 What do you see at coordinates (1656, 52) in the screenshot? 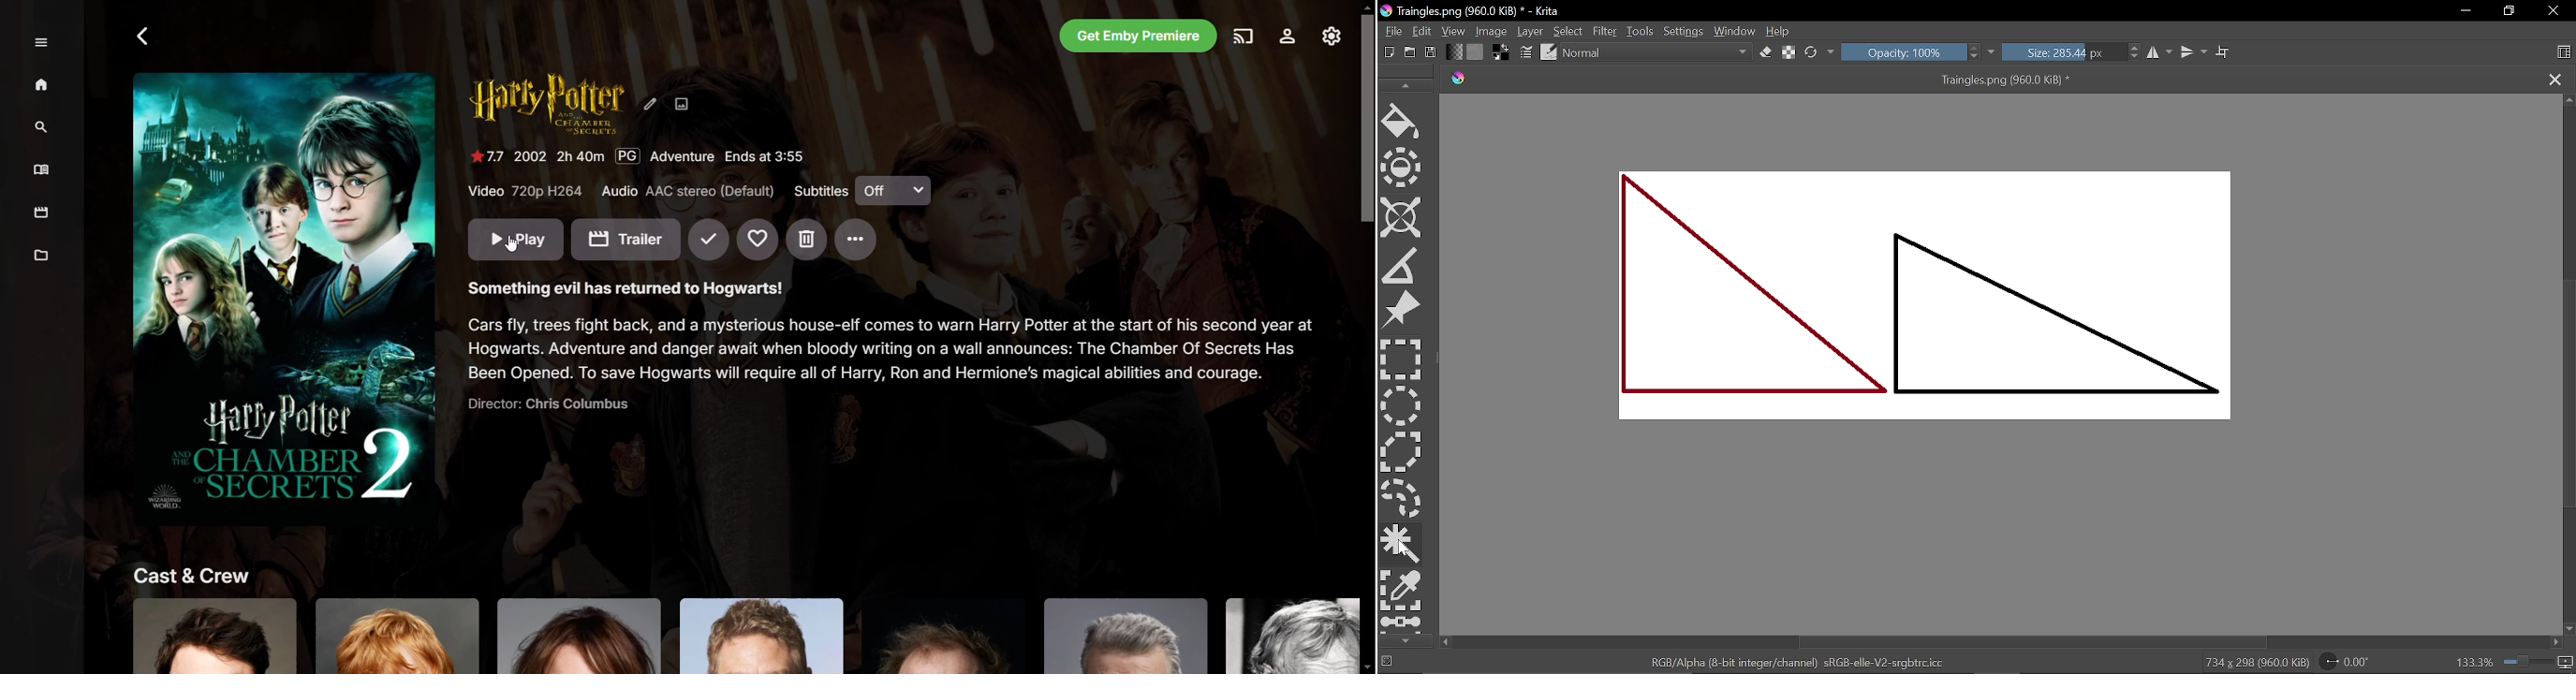
I see `Blending mode` at bounding box center [1656, 52].